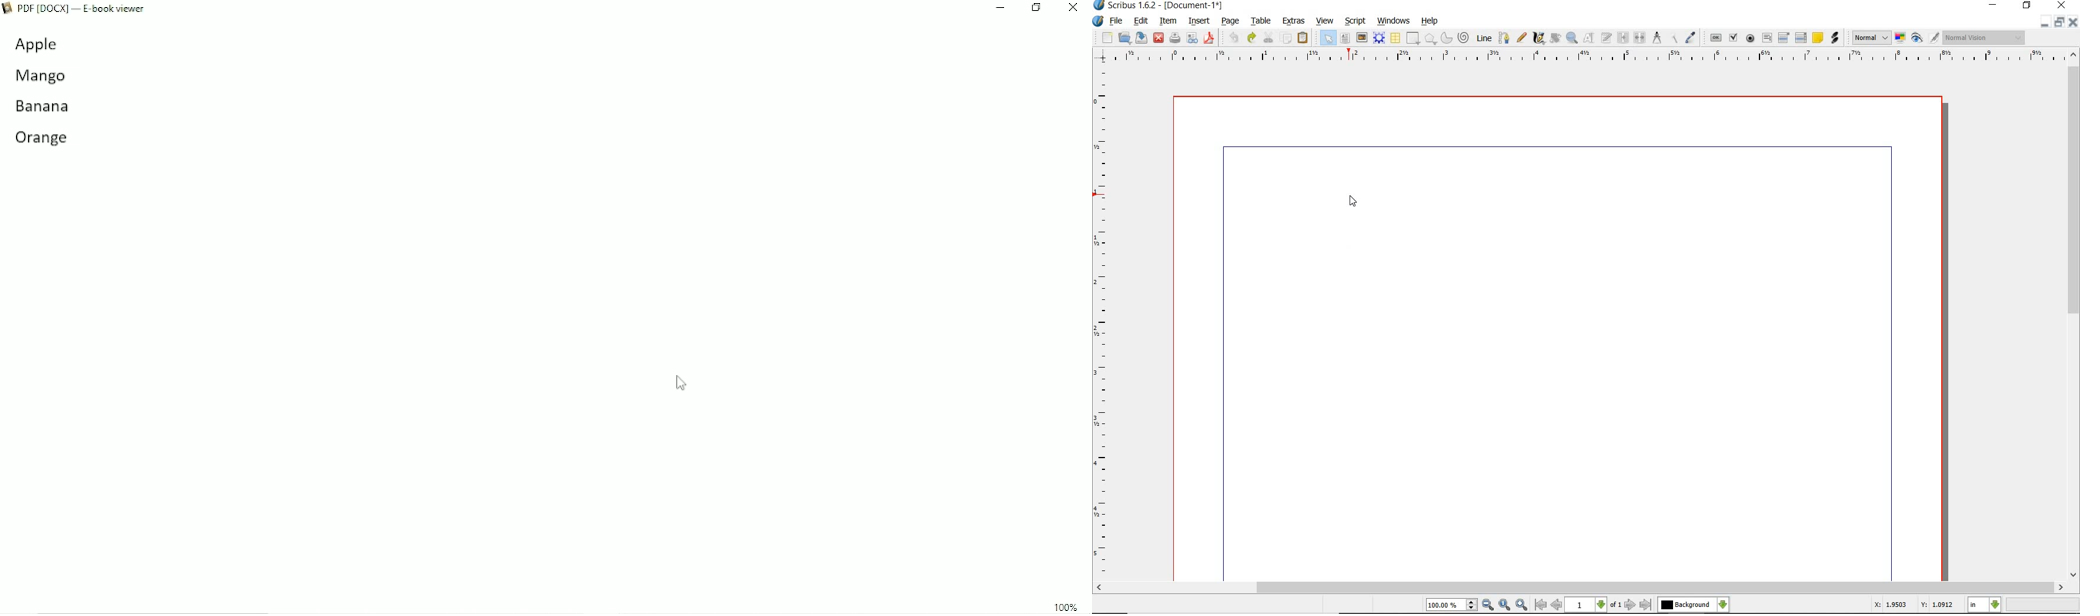 The height and width of the screenshot is (616, 2100). Describe the element at coordinates (1192, 39) in the screenshot. I see `preflight verifier` at that location.